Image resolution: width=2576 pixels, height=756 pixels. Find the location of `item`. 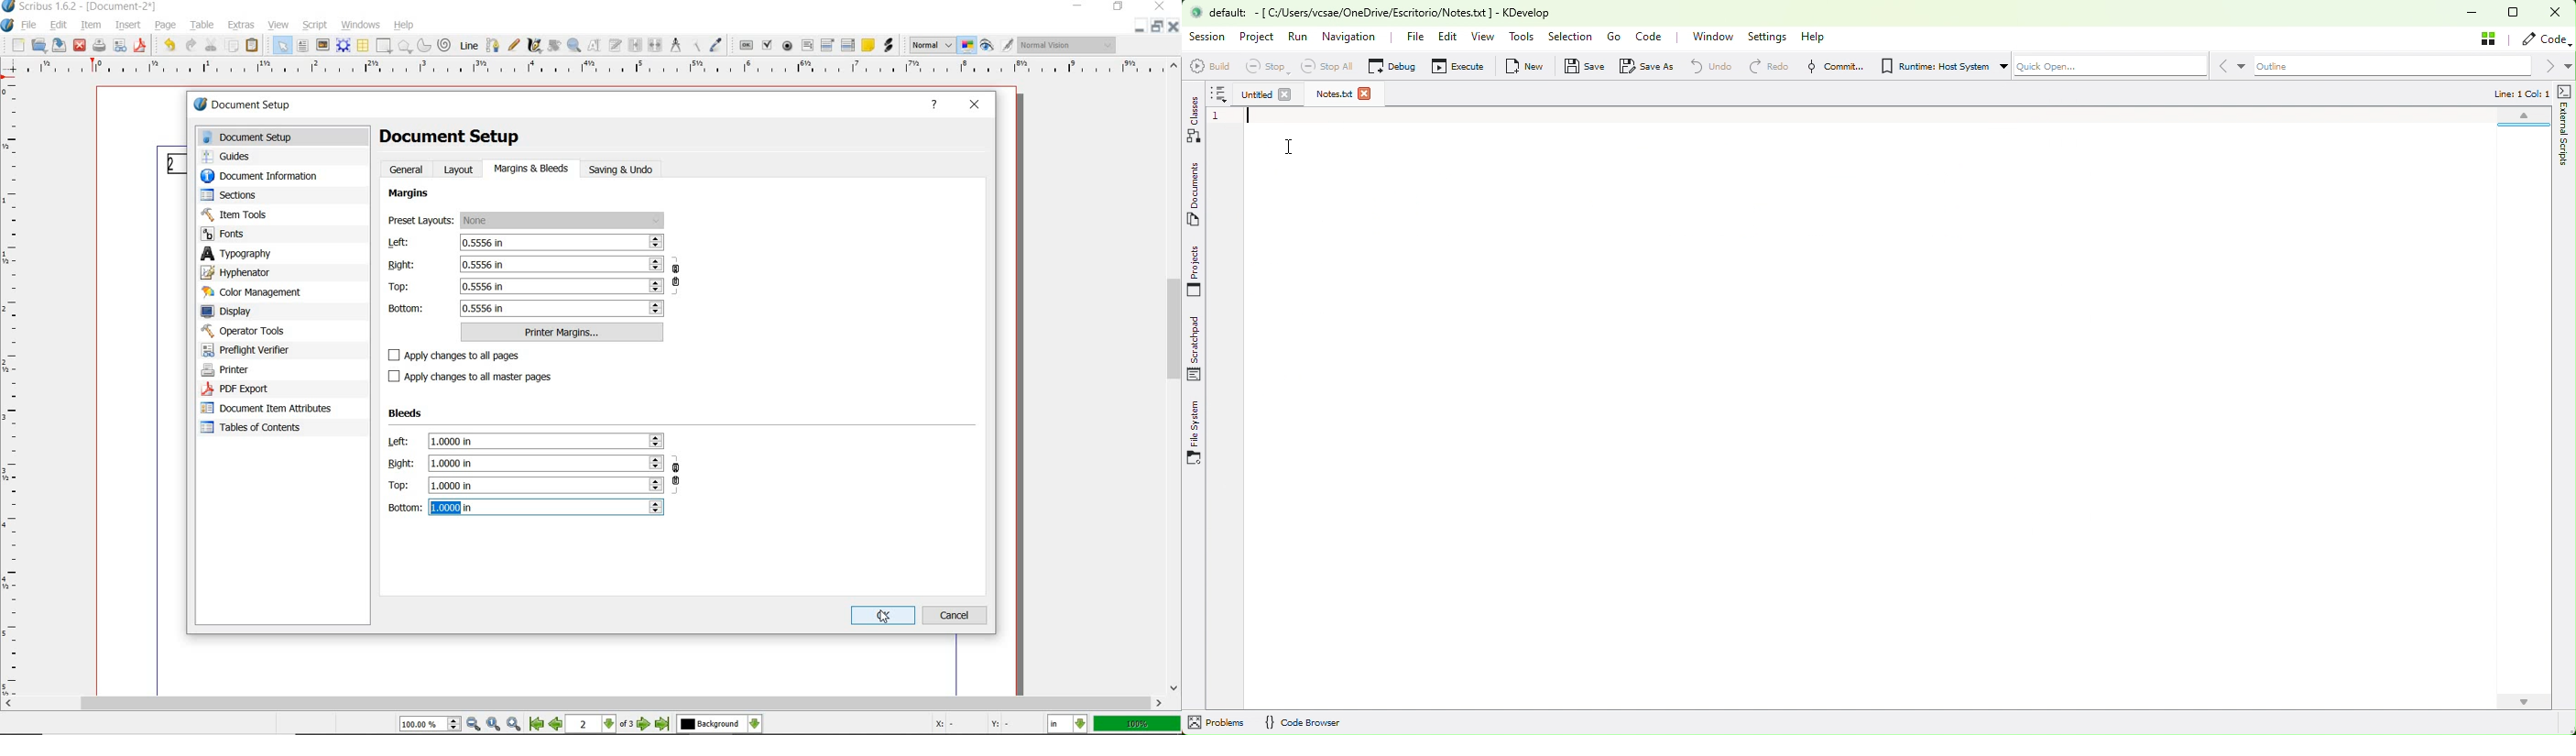

item is located at coordinates (91, 25).